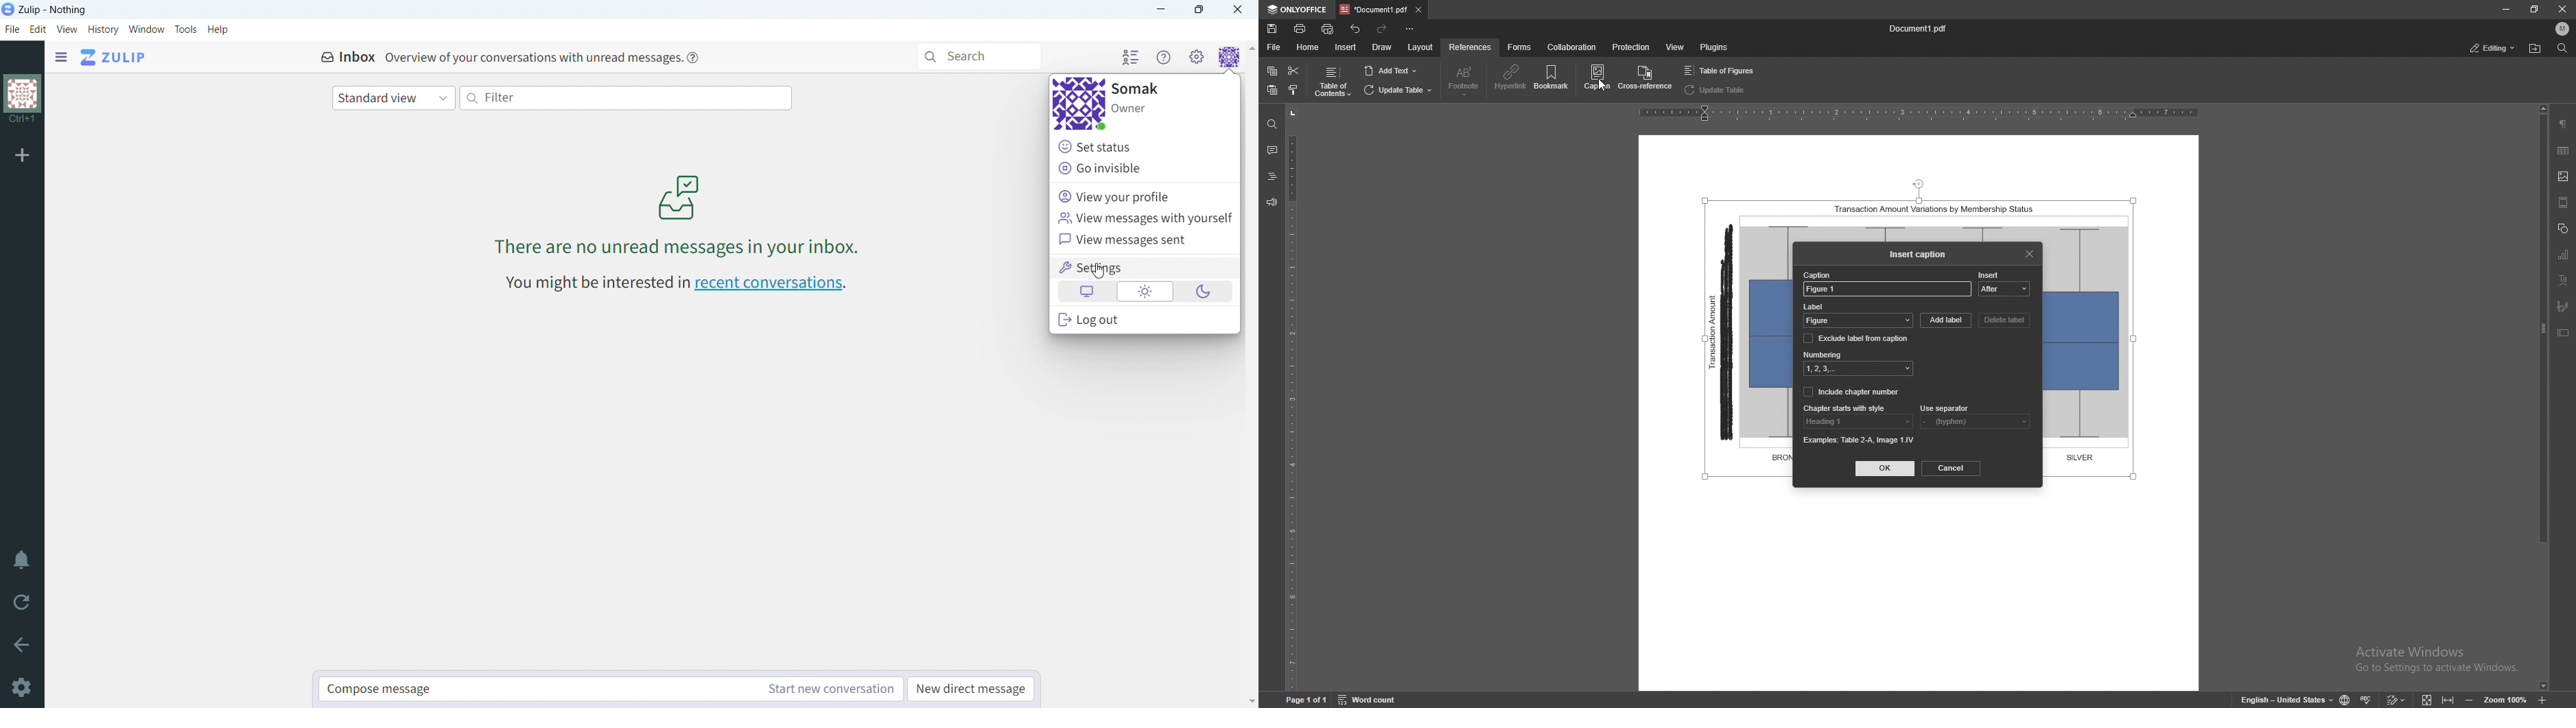 The image size is (2576, 728). I want to click on search, so click(980, 56).